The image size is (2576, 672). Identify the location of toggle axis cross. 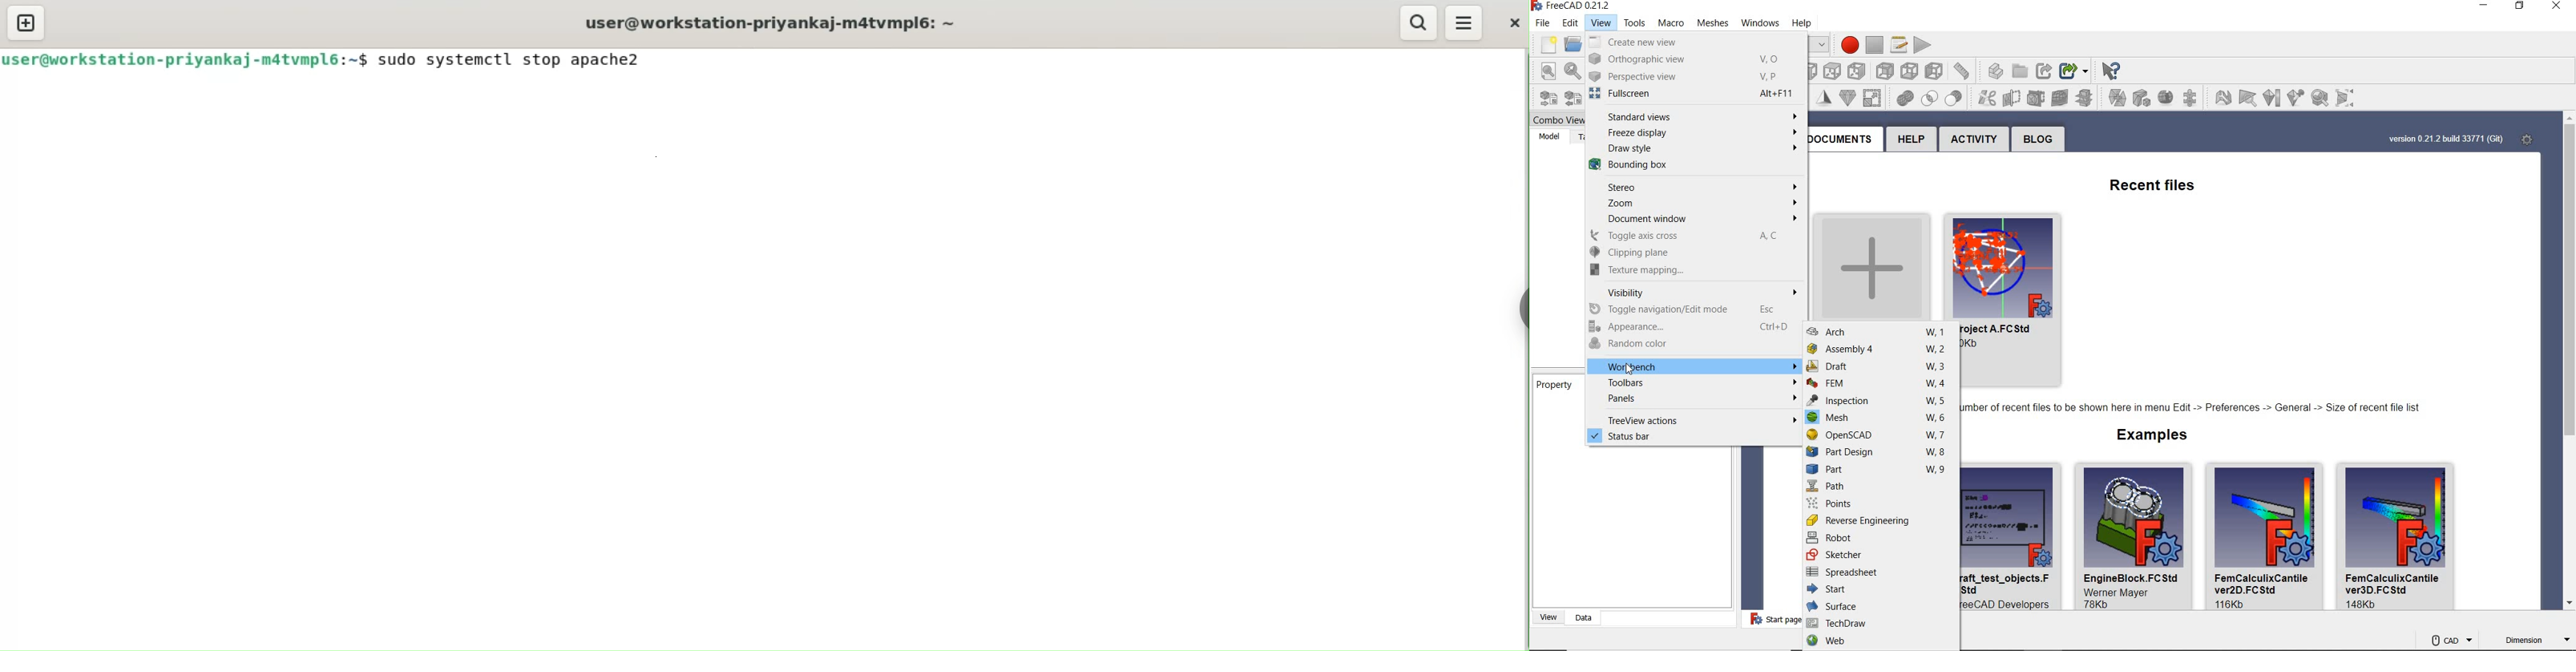
(1687, 236).